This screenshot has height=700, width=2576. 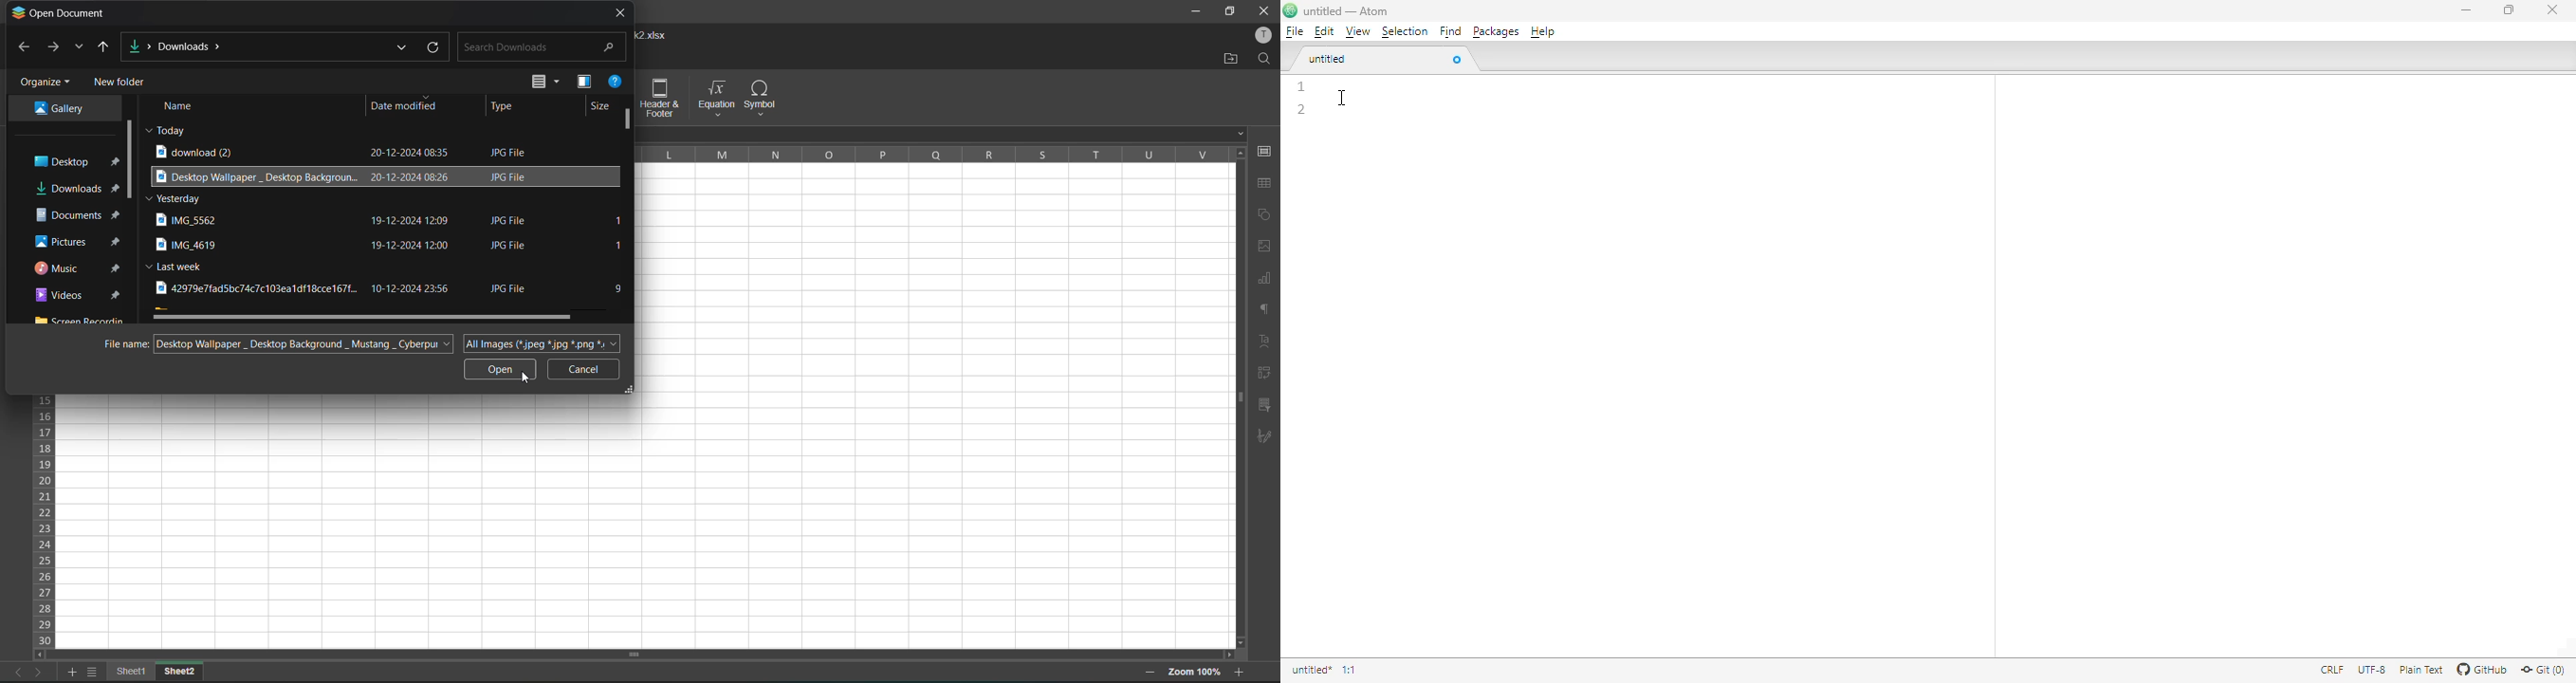 I want to click on next, so click(x=41, y=671).